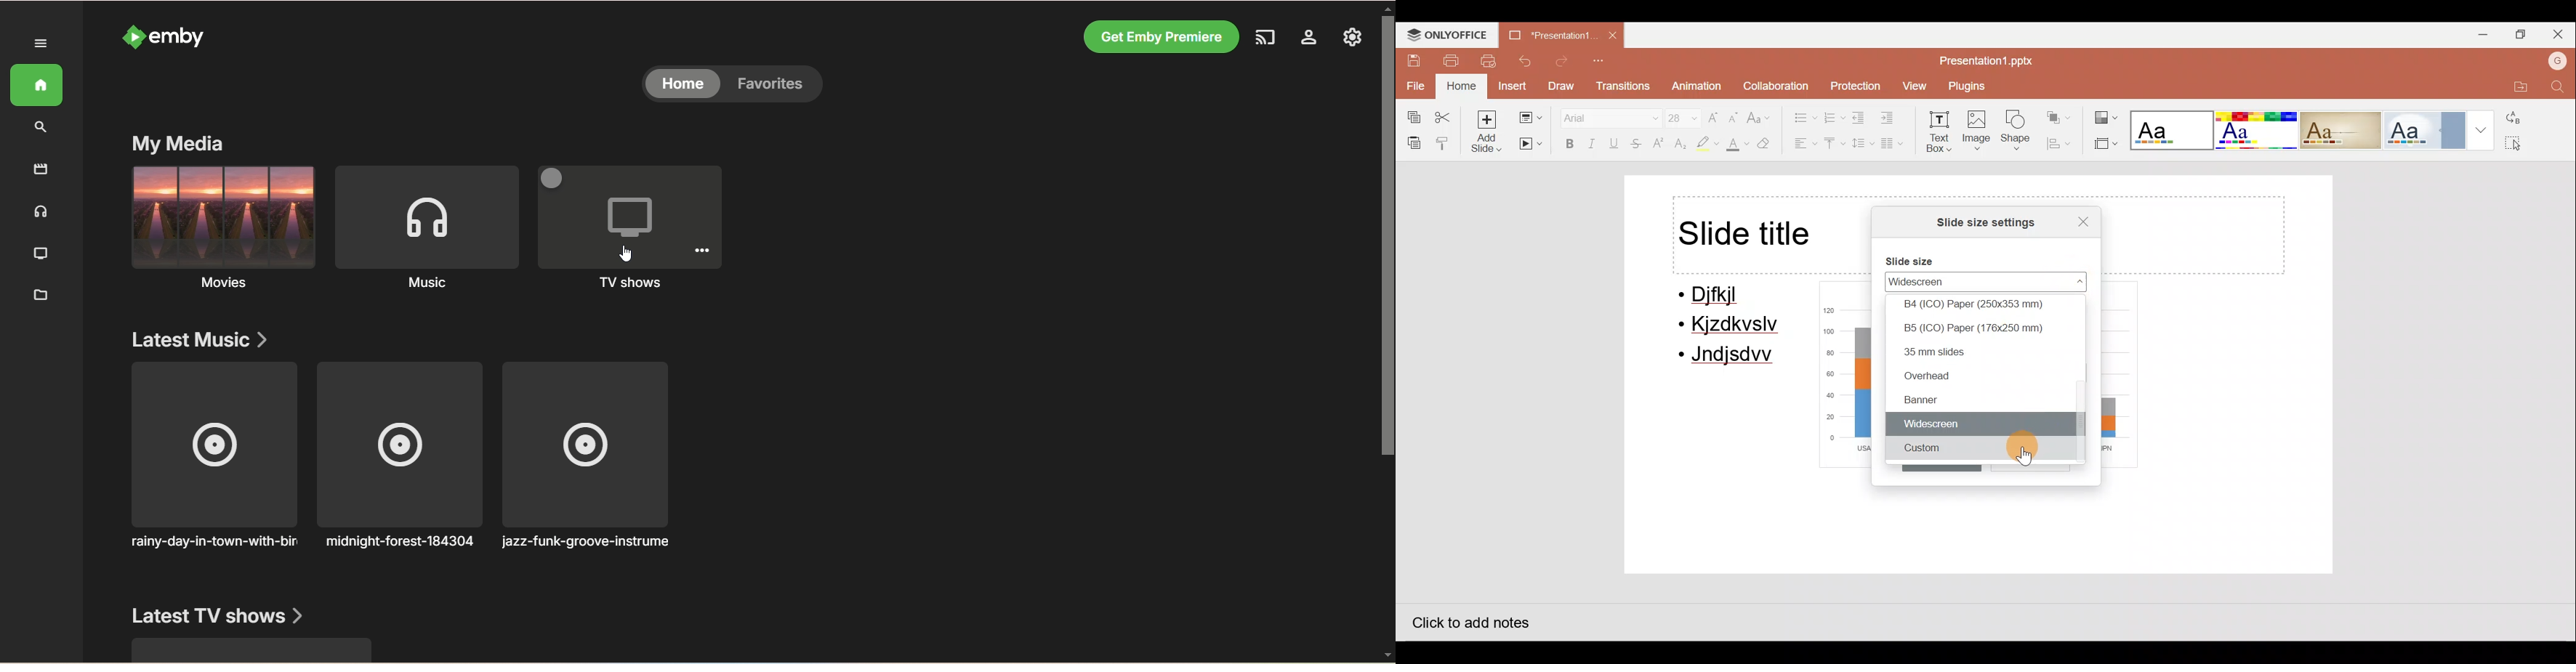  What do you see at coordinates (1914, 86) in the screenshot?
I see `View` at bounding box center [1914, 86].